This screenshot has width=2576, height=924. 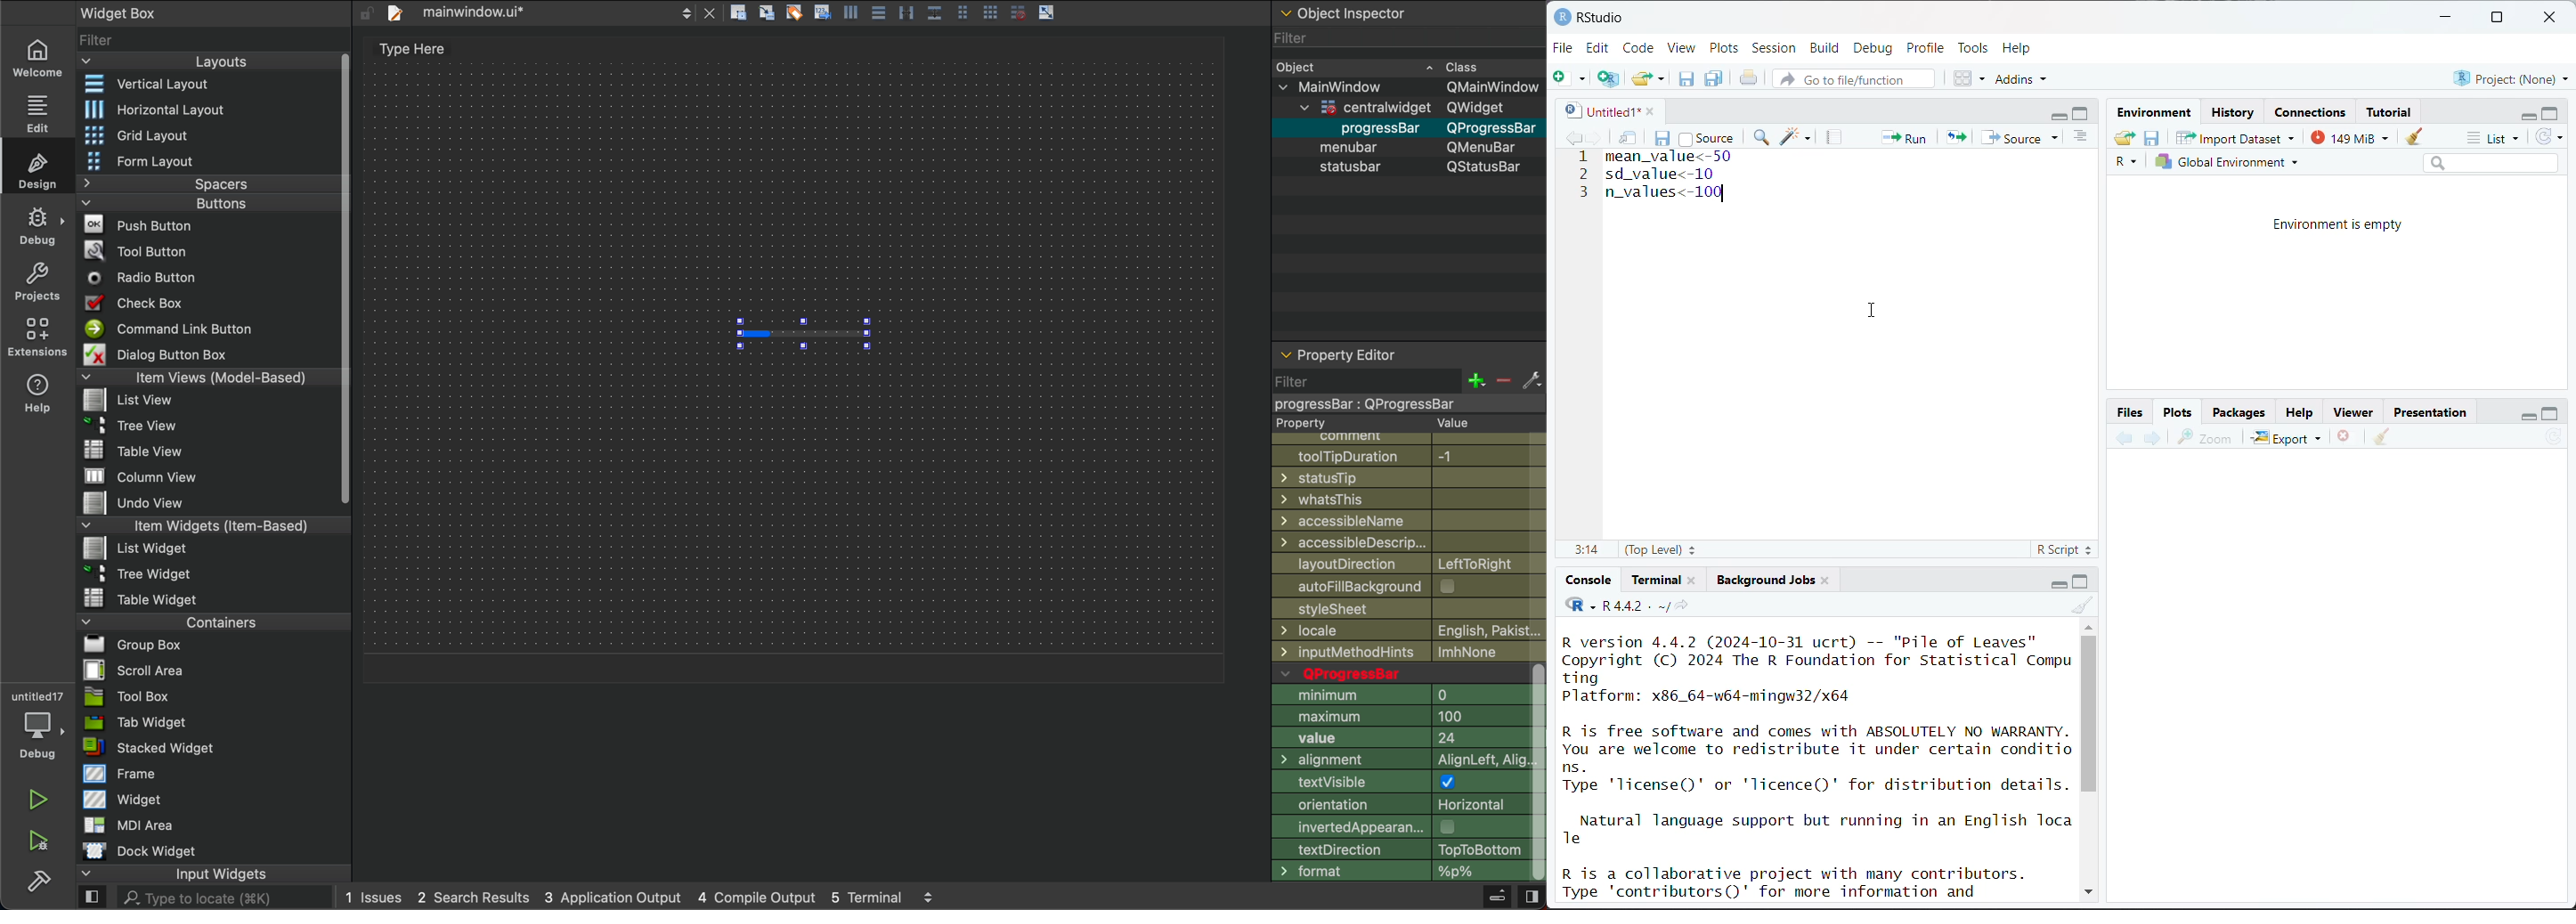 I want to click on save current document, so click(x=1663, y=136).